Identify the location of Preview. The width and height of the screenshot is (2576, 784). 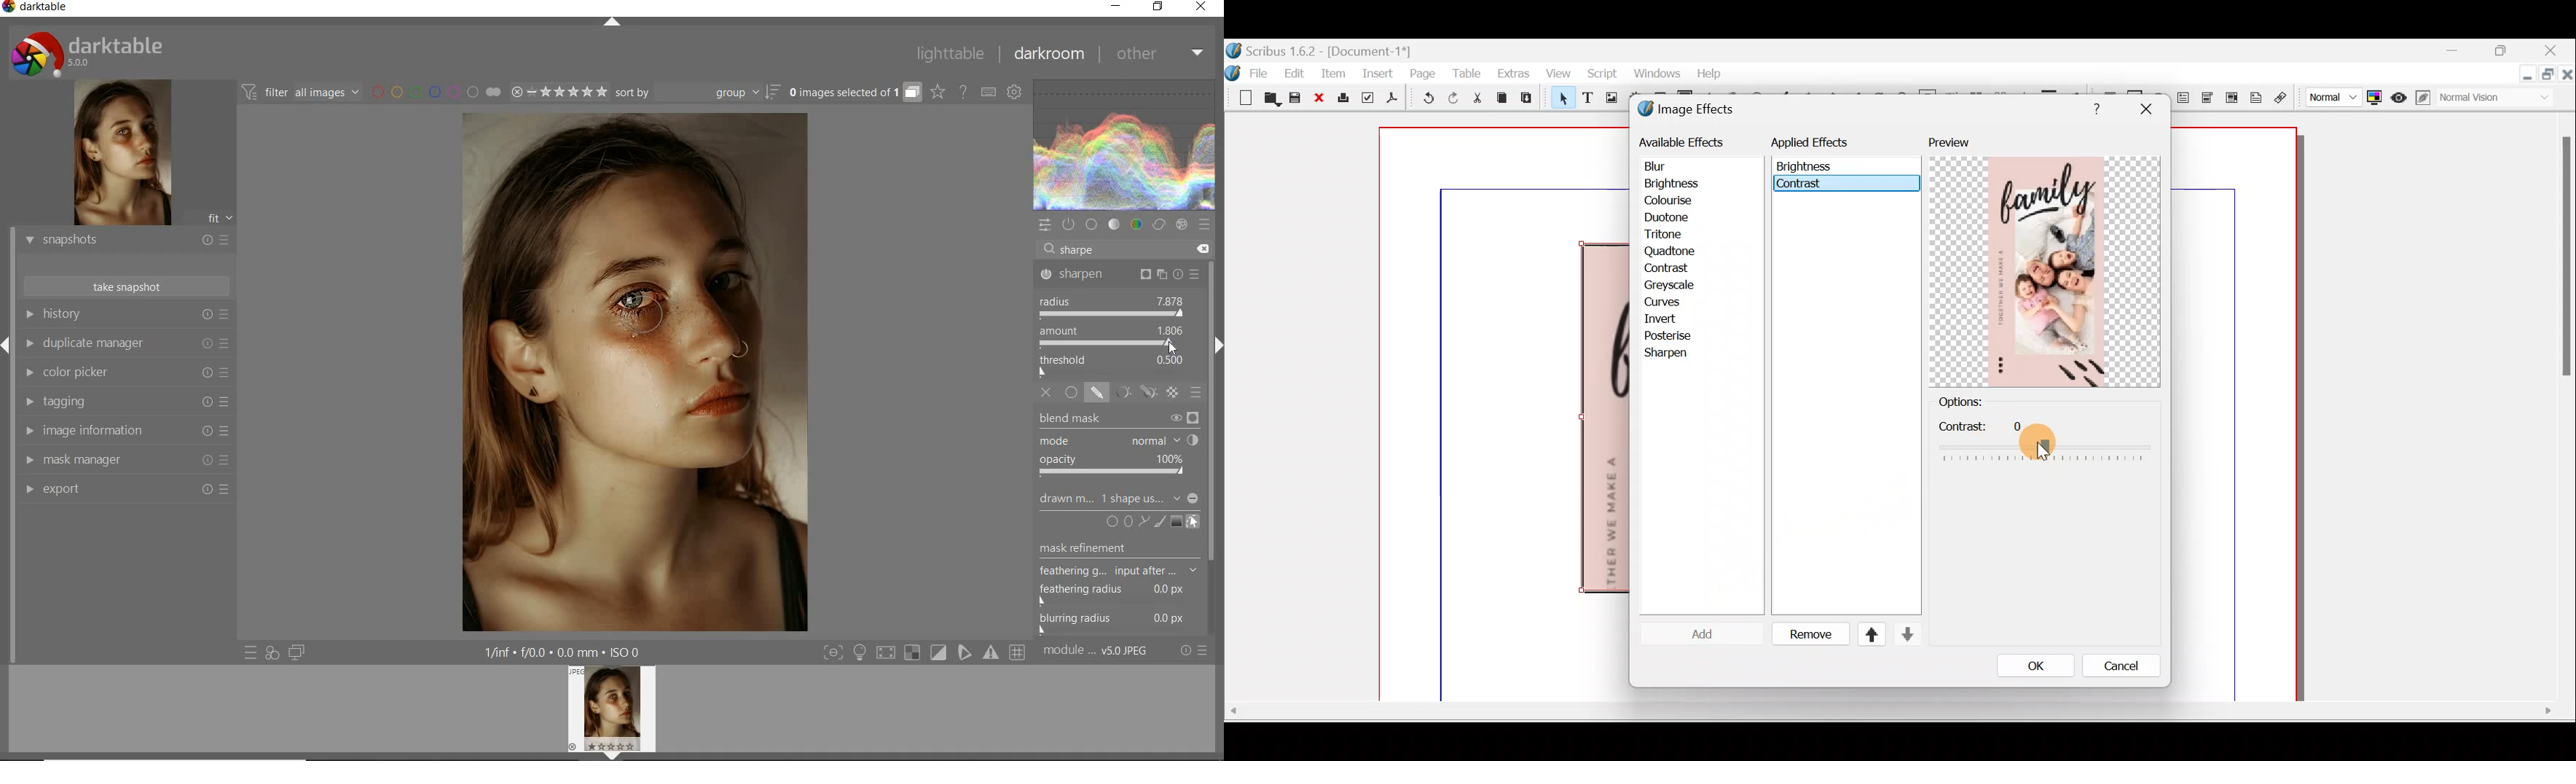
(2044, 261).